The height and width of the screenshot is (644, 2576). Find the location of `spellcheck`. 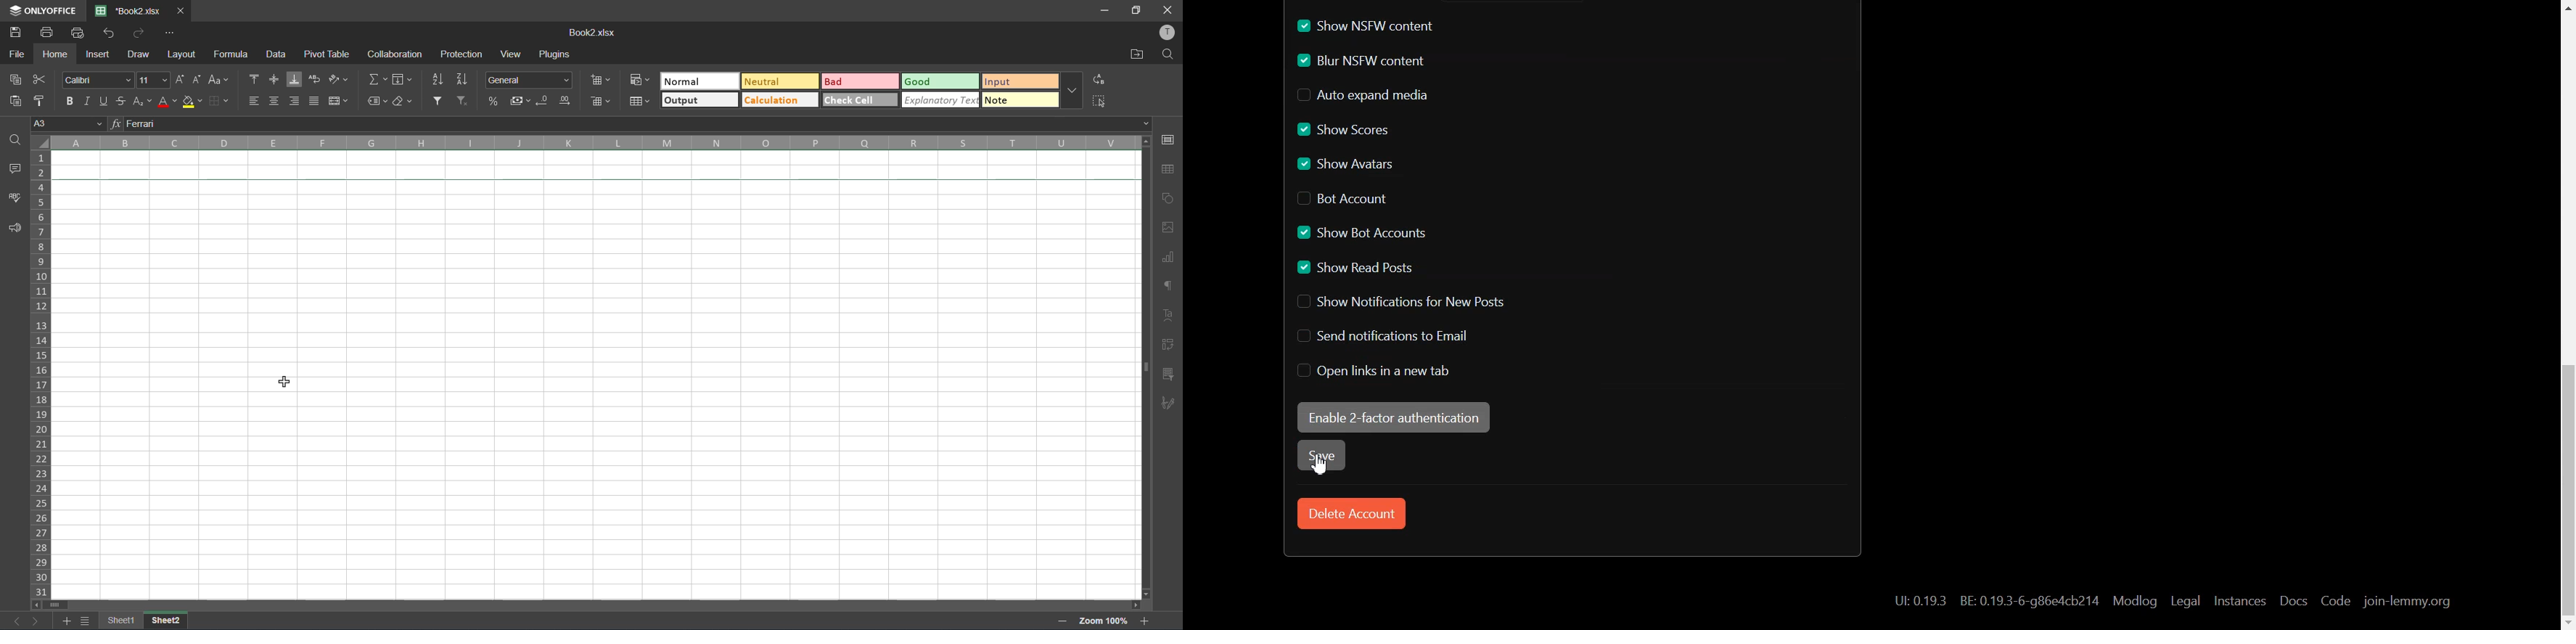

spellcheck is located at coordinates (12, 201).